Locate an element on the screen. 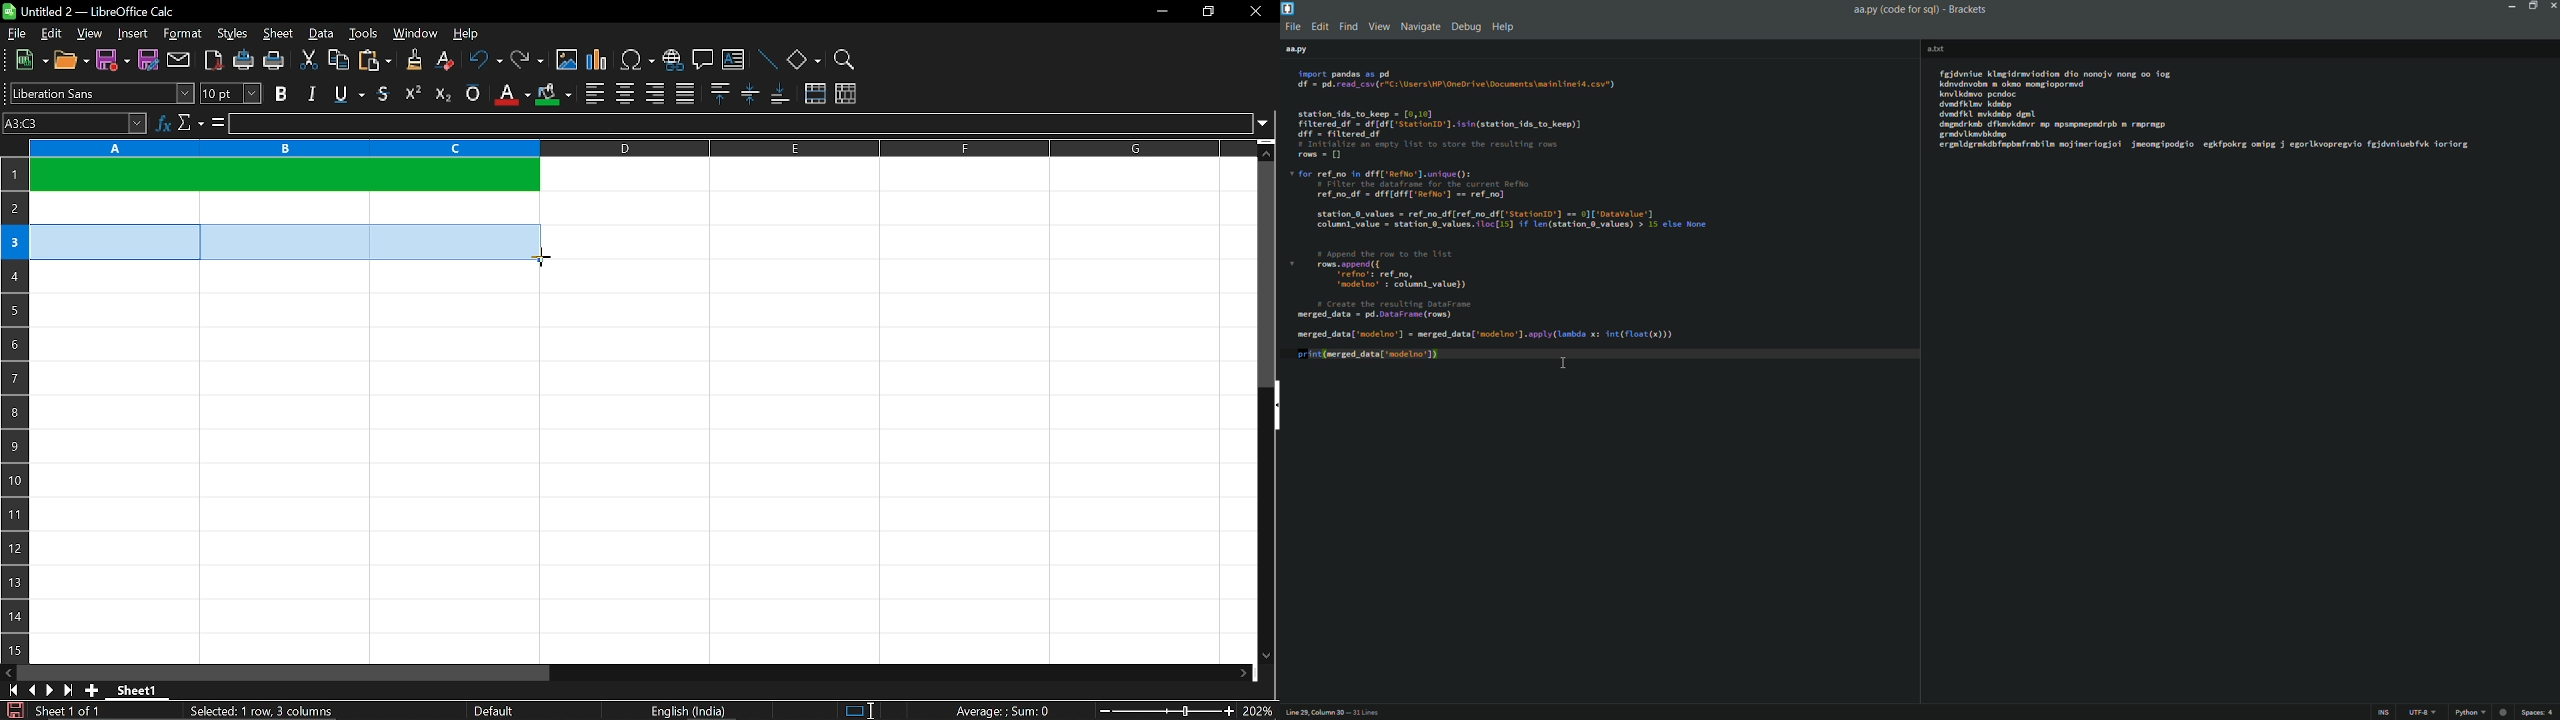  justified is located at coordinates (685, 92).